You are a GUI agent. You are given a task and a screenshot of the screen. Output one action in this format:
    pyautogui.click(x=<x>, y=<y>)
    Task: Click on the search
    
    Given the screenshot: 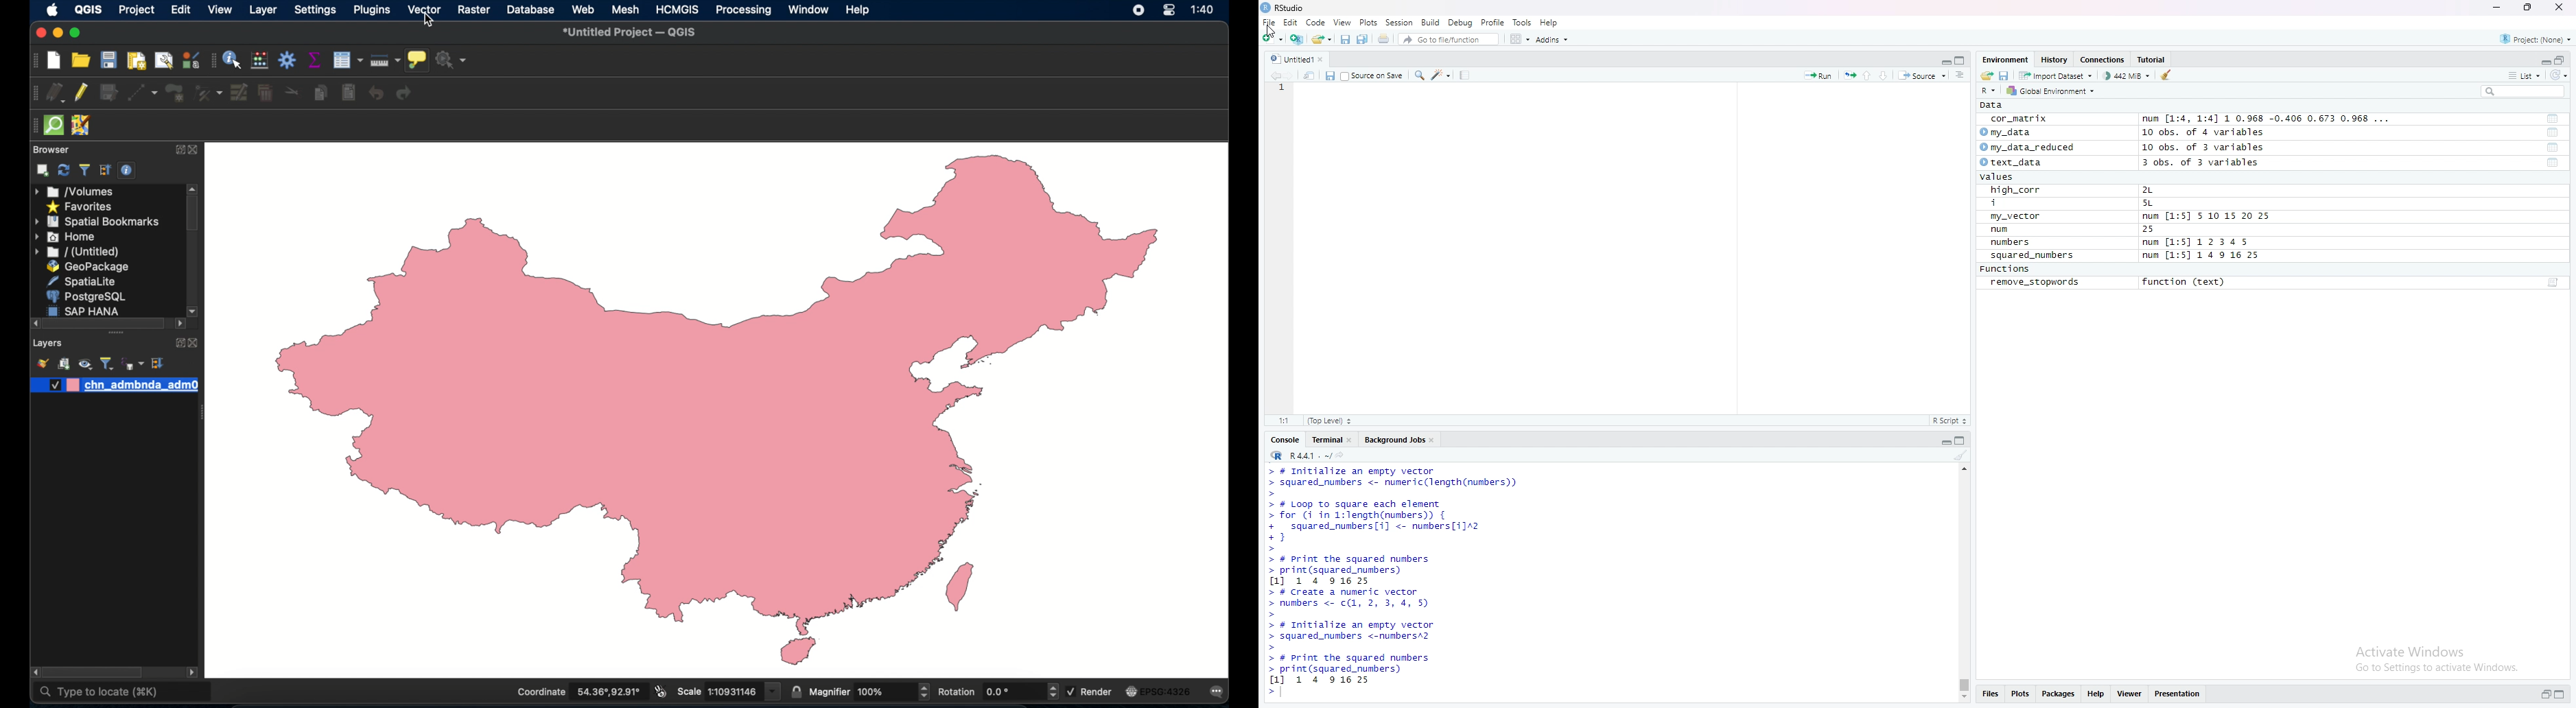 What is the action you would take?
    pyautogui.click(x=2525, y=91)
    